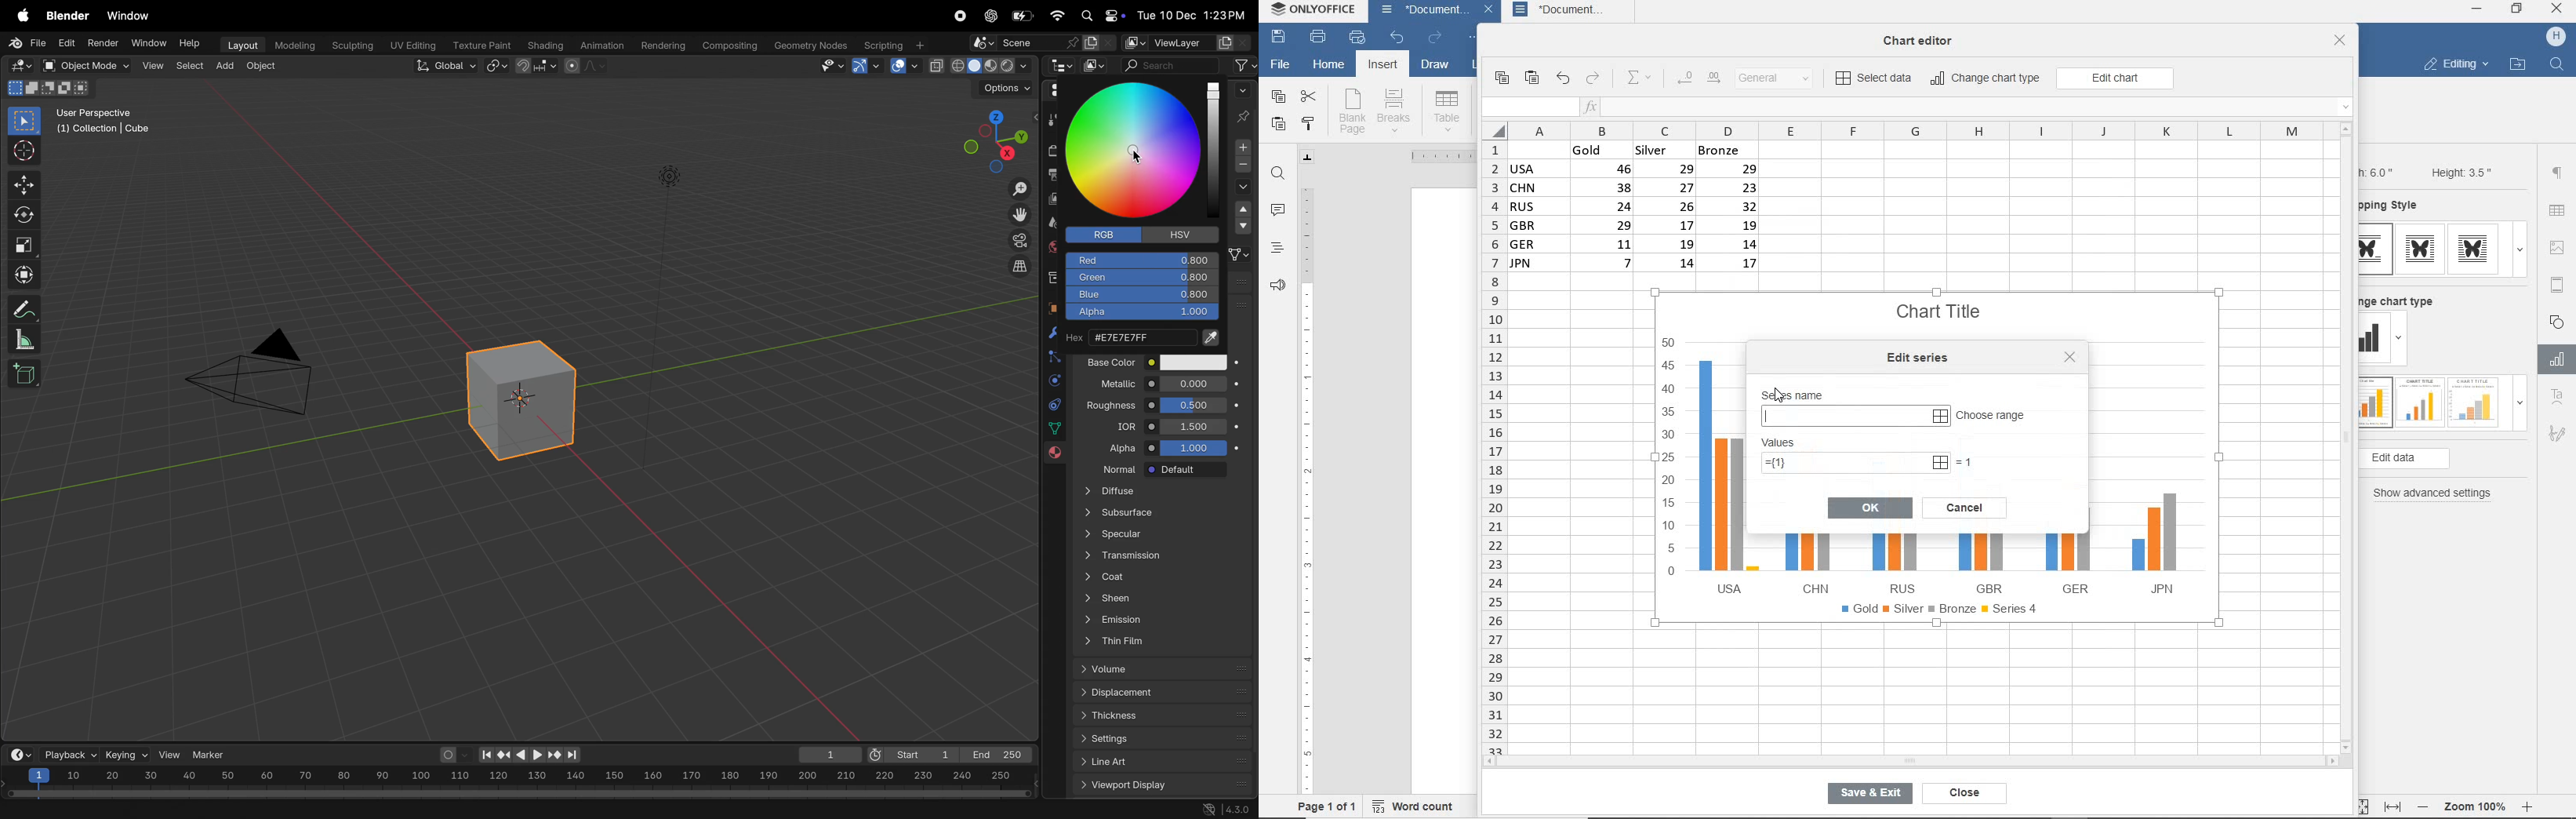 This screenshot has height=840, width=2576. Describe the element at coordinates (2556, 284) in the screenshot. I see `header & footer` at that location.